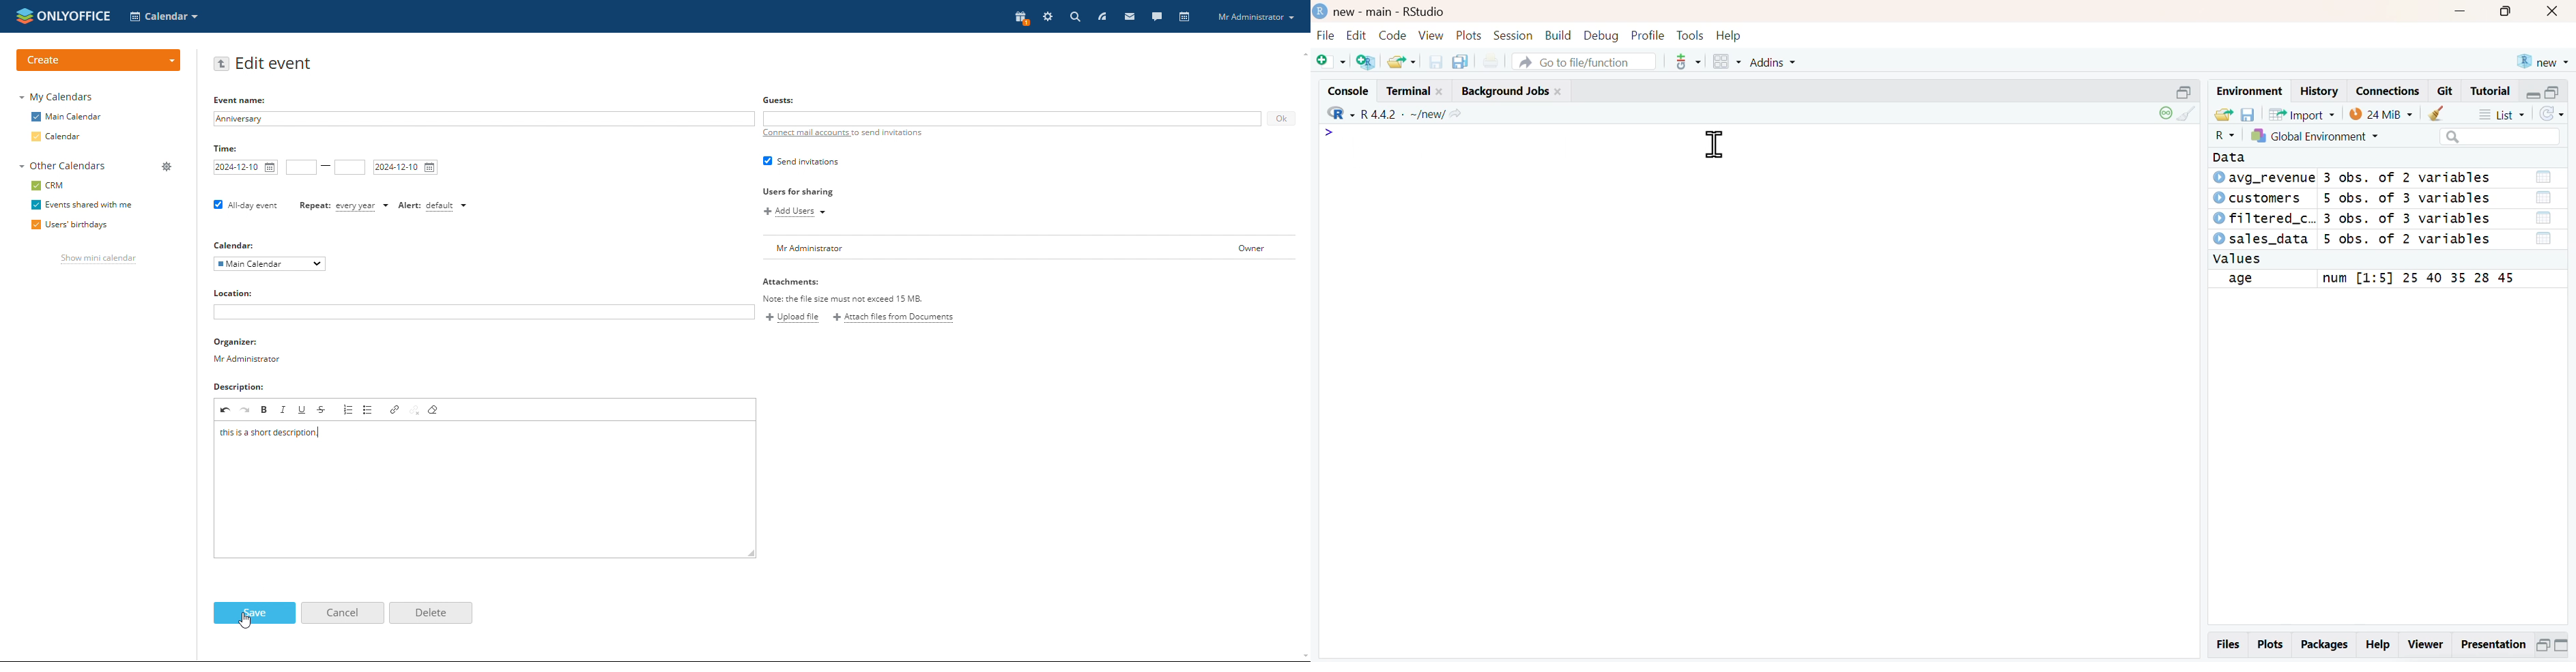 Image resolution: width=2576 pixels, height=672 pixels. Describe the element at coordinates (2262, 280) in the screenshot. I see `field name` at that location.